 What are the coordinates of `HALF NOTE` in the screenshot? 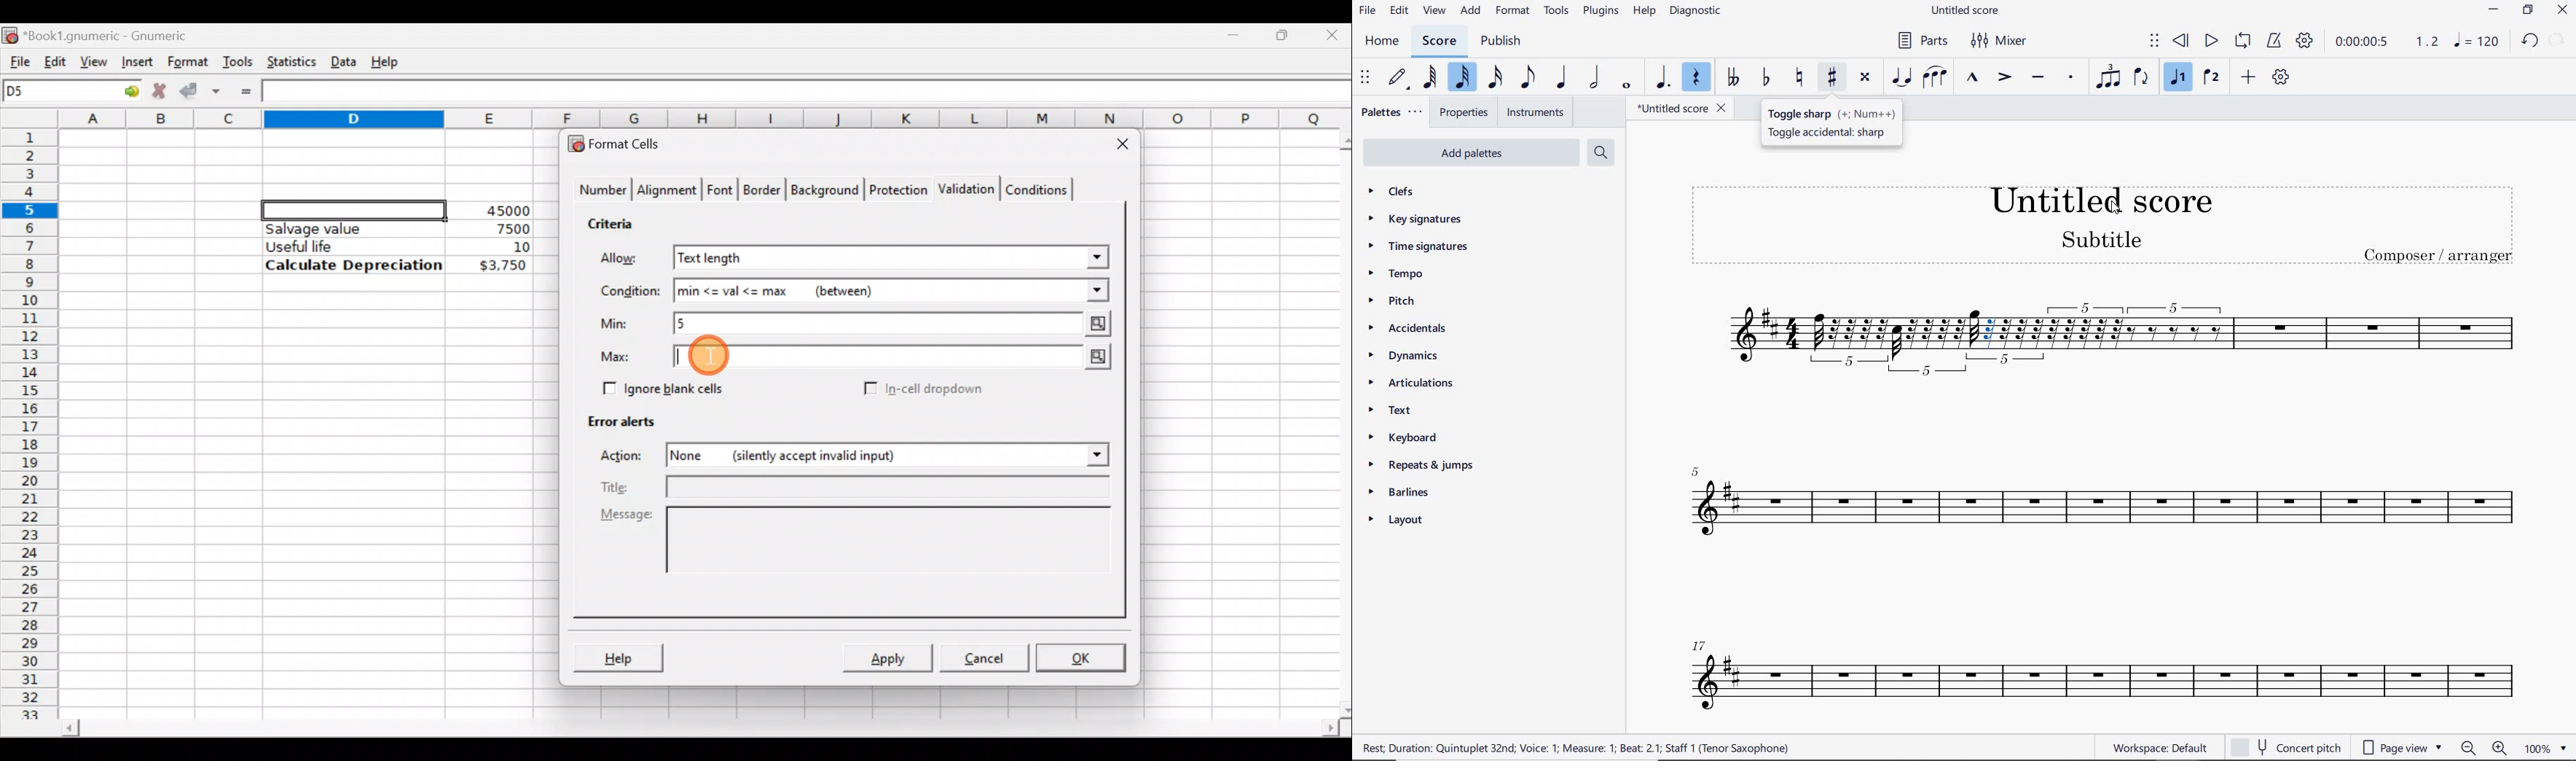 It's located at (1595, 79).